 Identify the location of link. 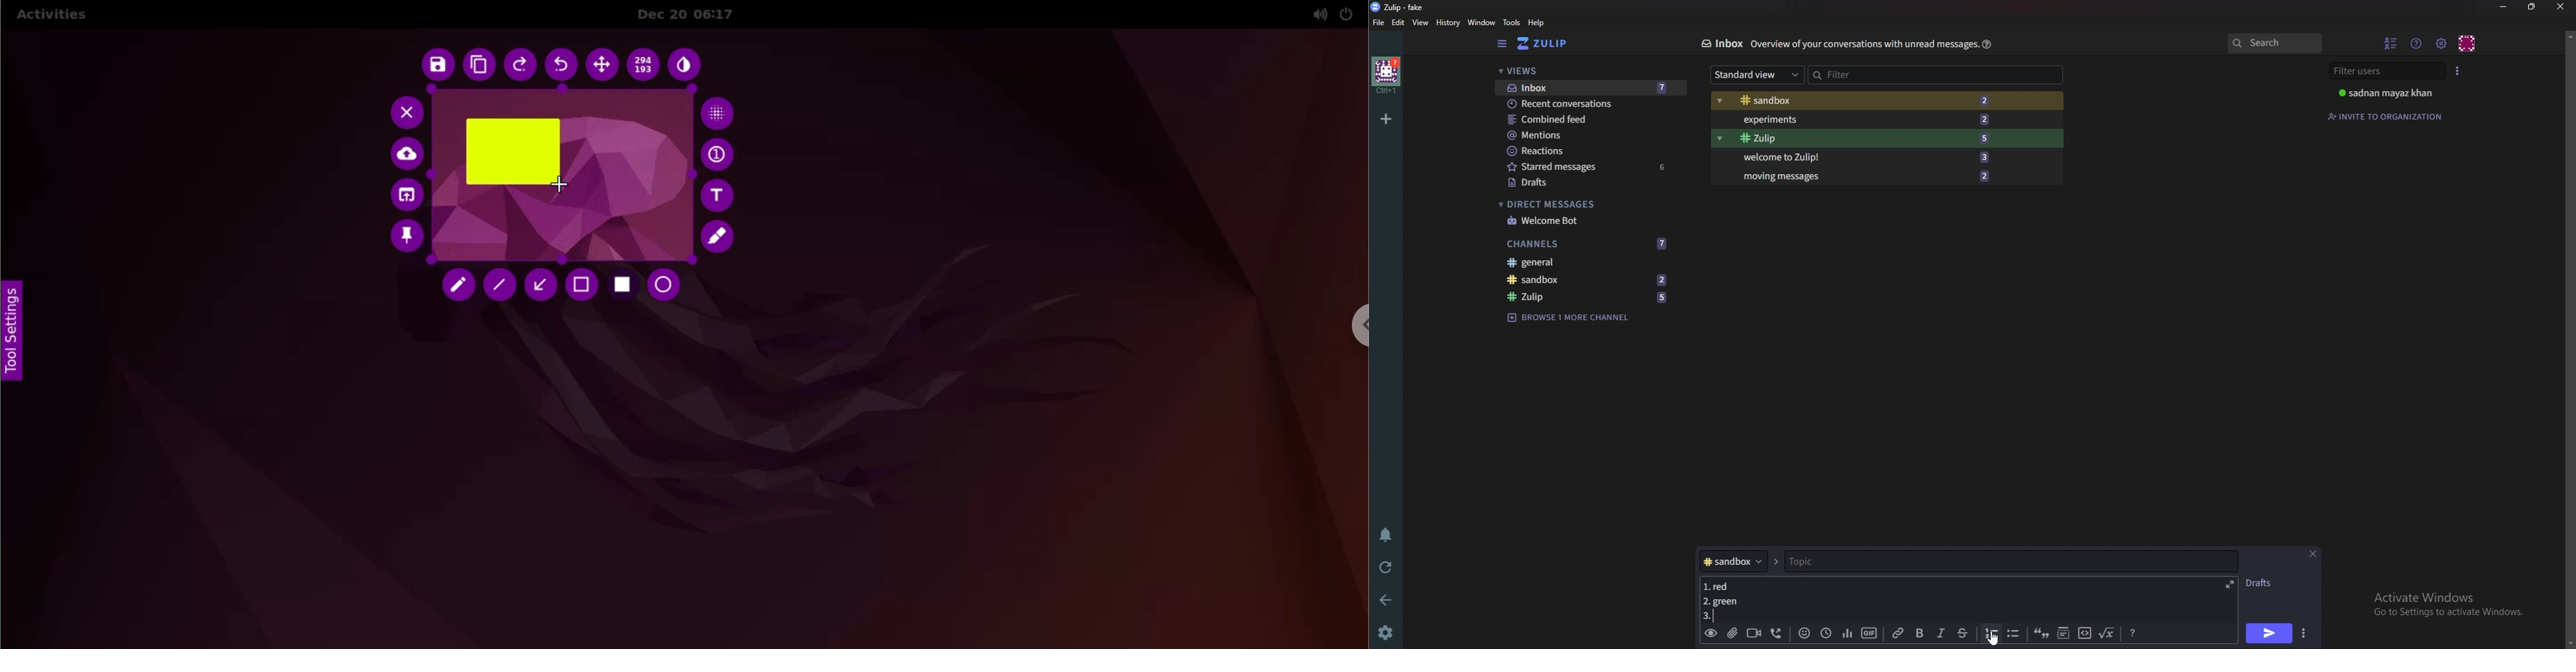
(1899, 633).